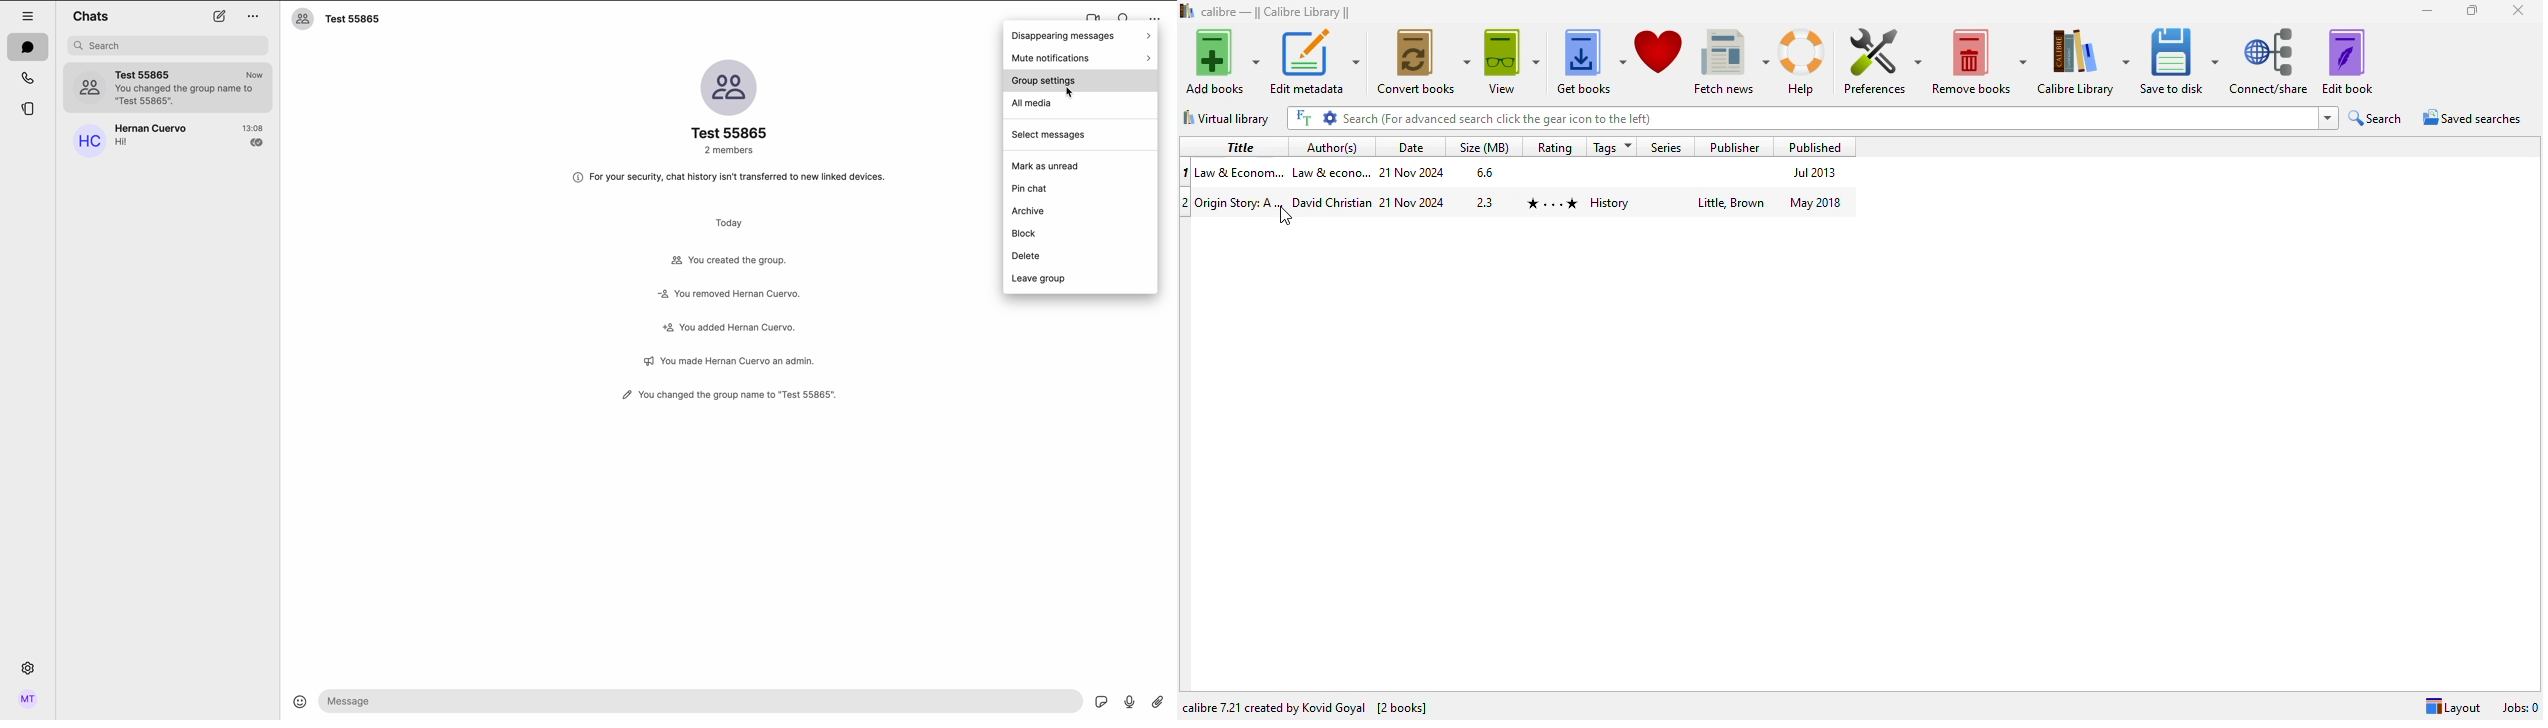  What do you see at coordinates (29, 110) in the screenshot?
I see `threads` at bounding box center [29, 110].